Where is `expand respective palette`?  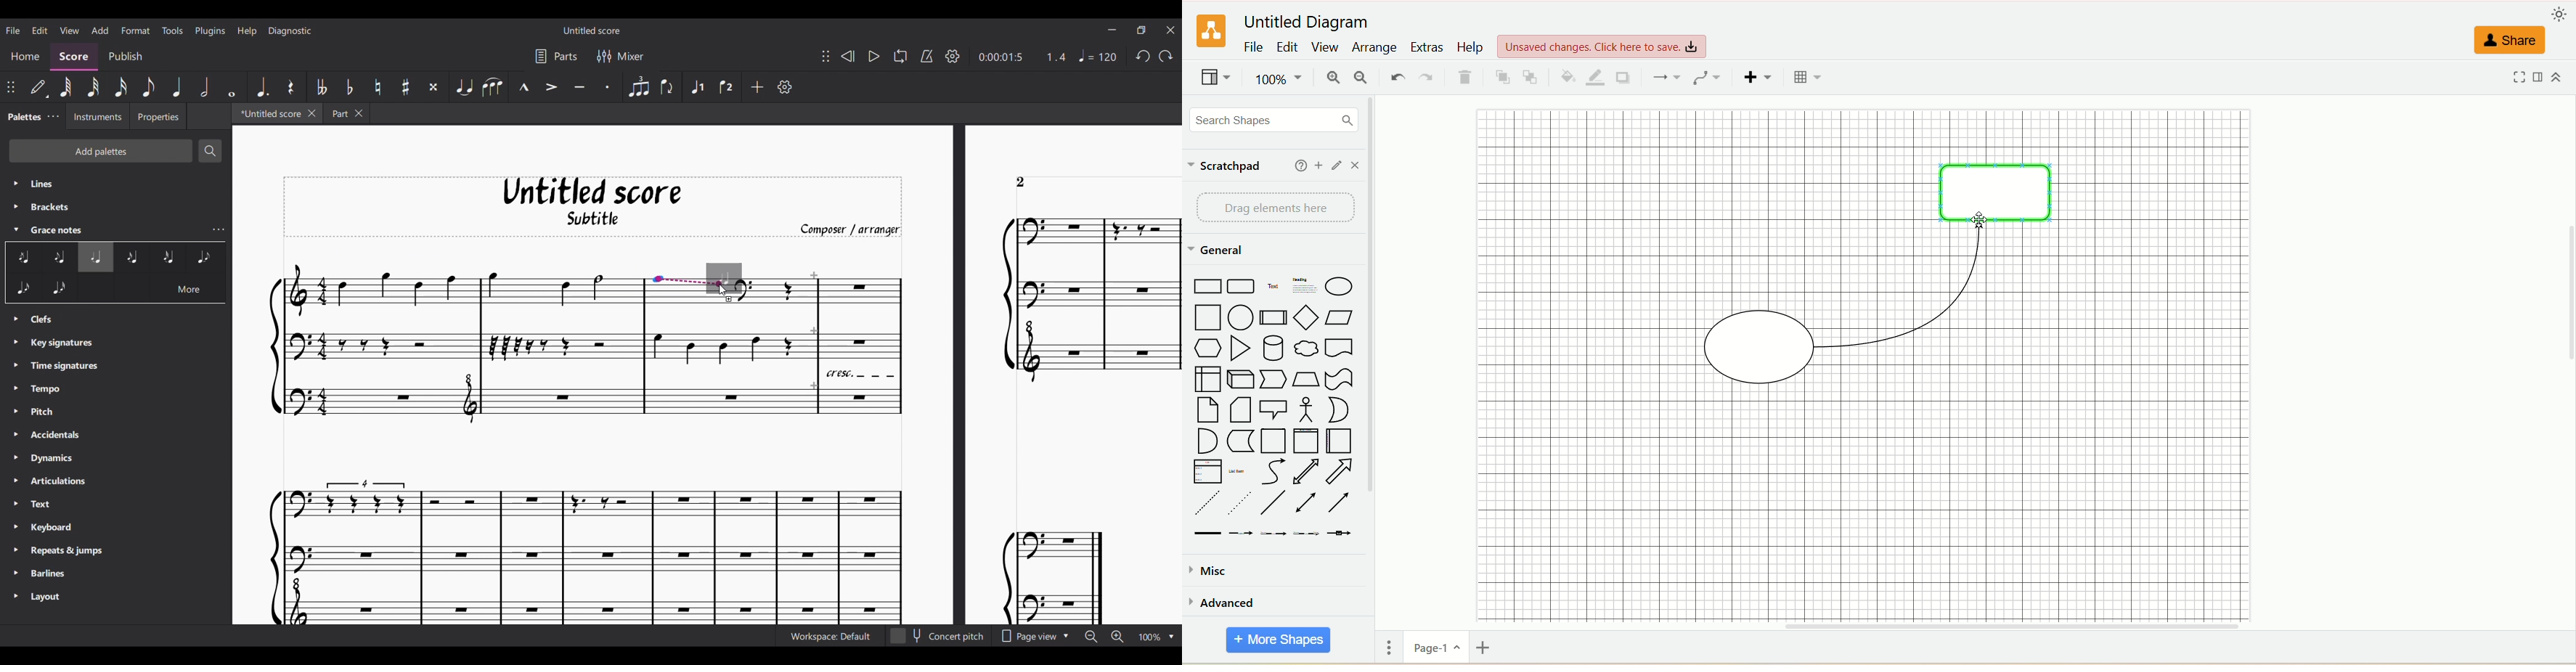 expand respective palette is located at coordinates (16, 196).